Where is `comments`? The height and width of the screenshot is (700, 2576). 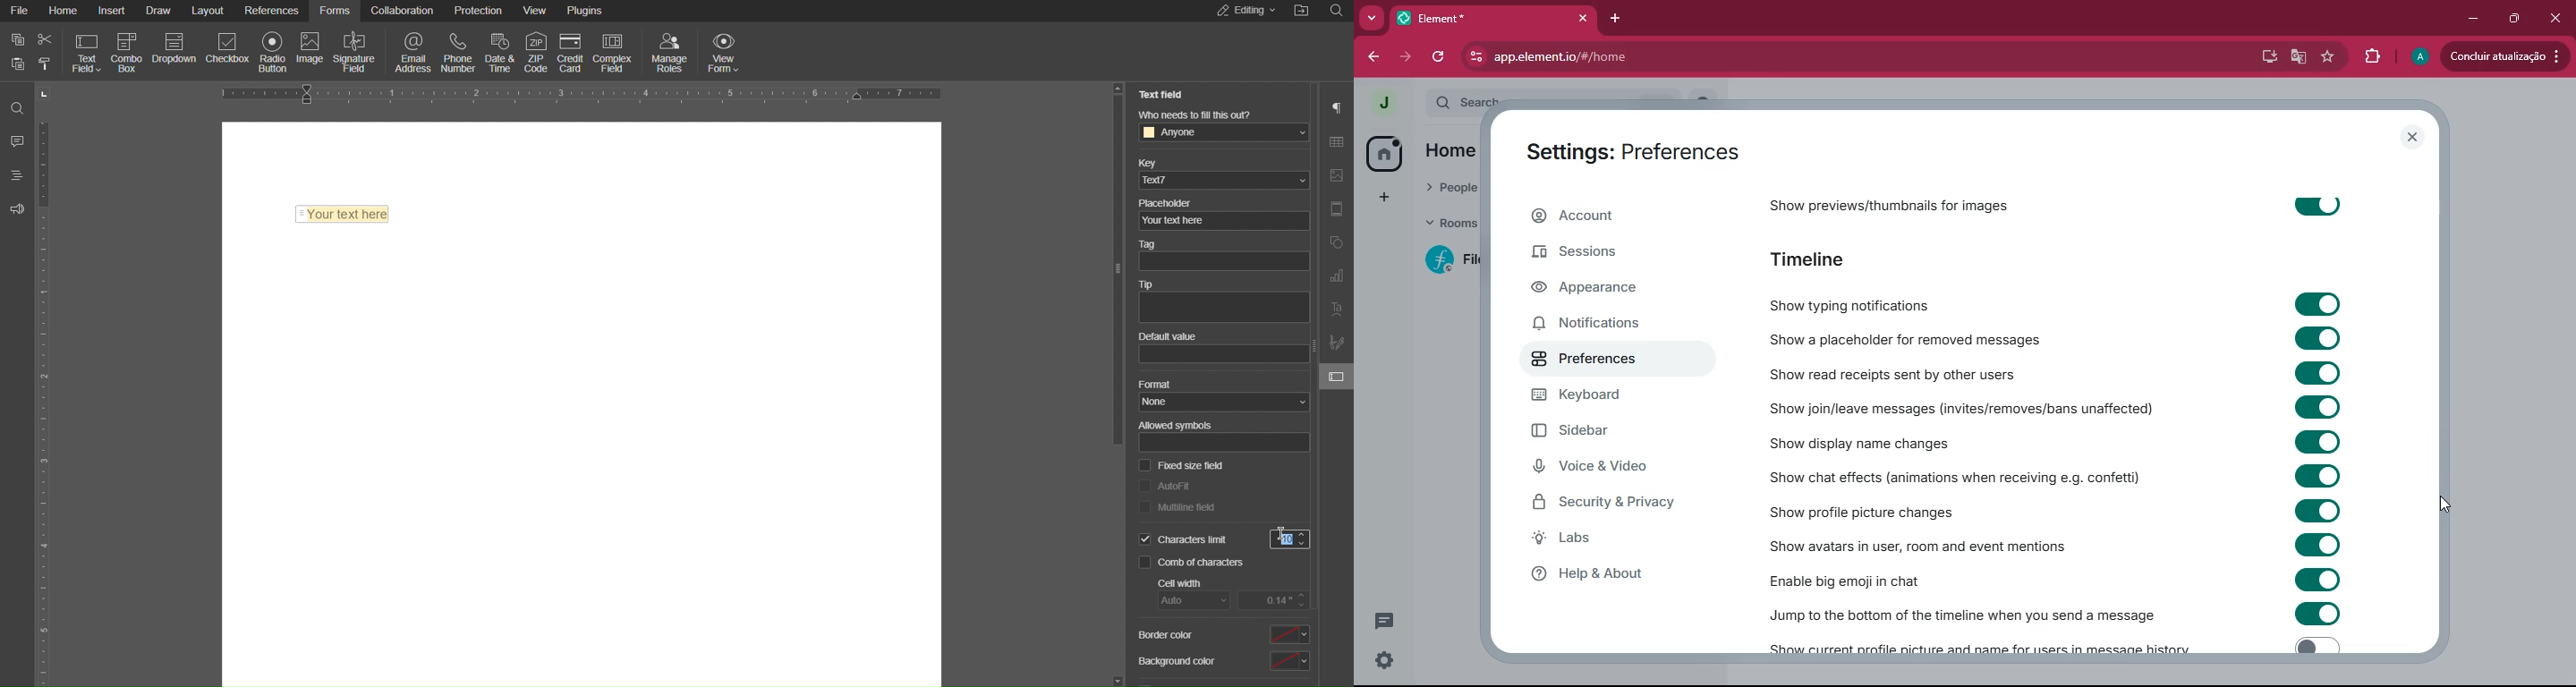 comments is located at coordinates (1385, 614).